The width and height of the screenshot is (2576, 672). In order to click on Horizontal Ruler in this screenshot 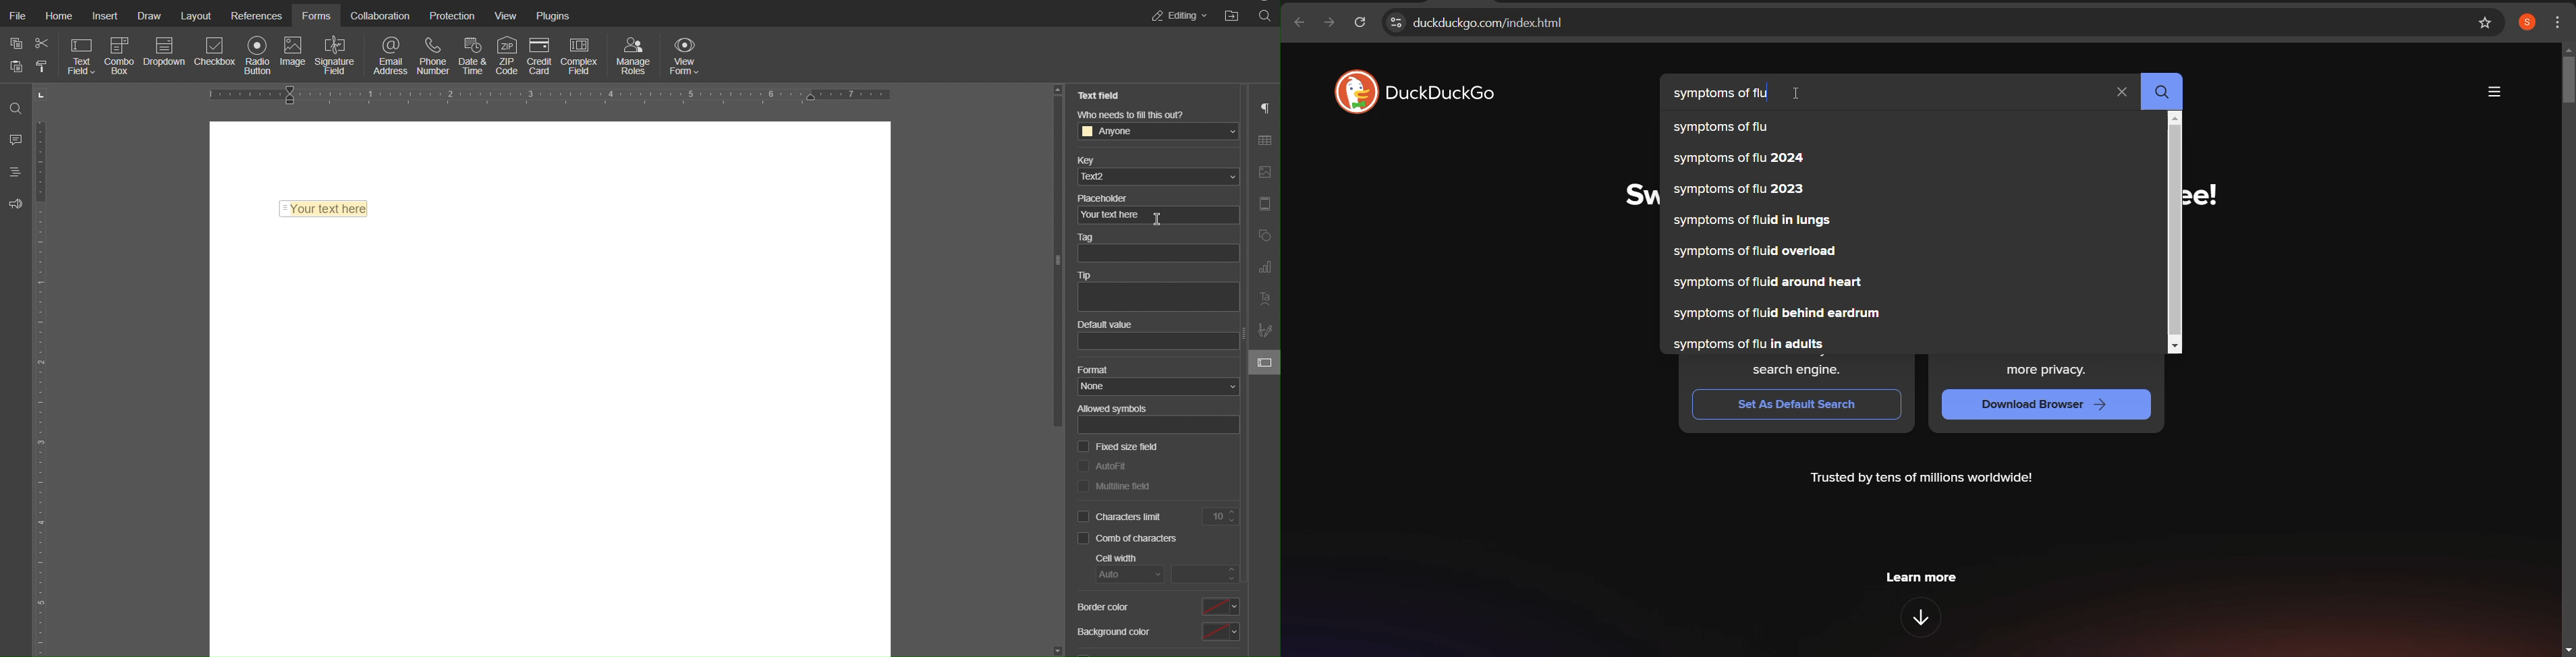, I will do `click(550, 96)`.